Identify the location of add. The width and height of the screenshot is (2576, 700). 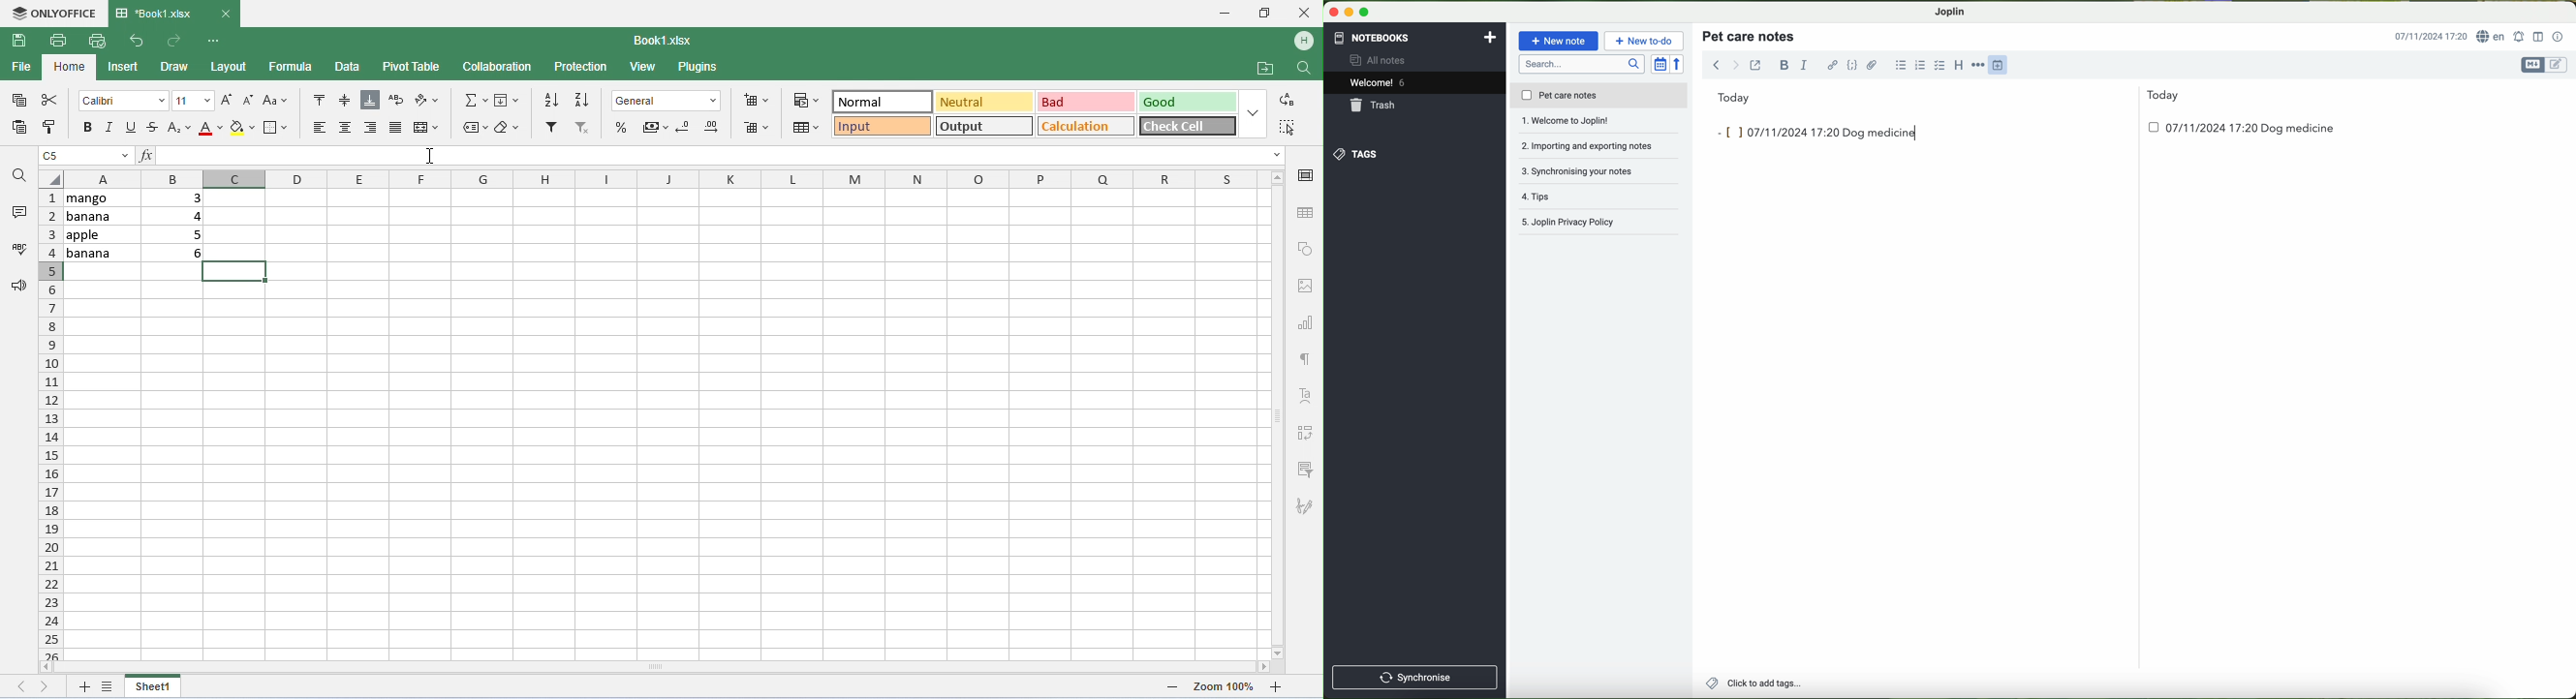
(1490, 36).